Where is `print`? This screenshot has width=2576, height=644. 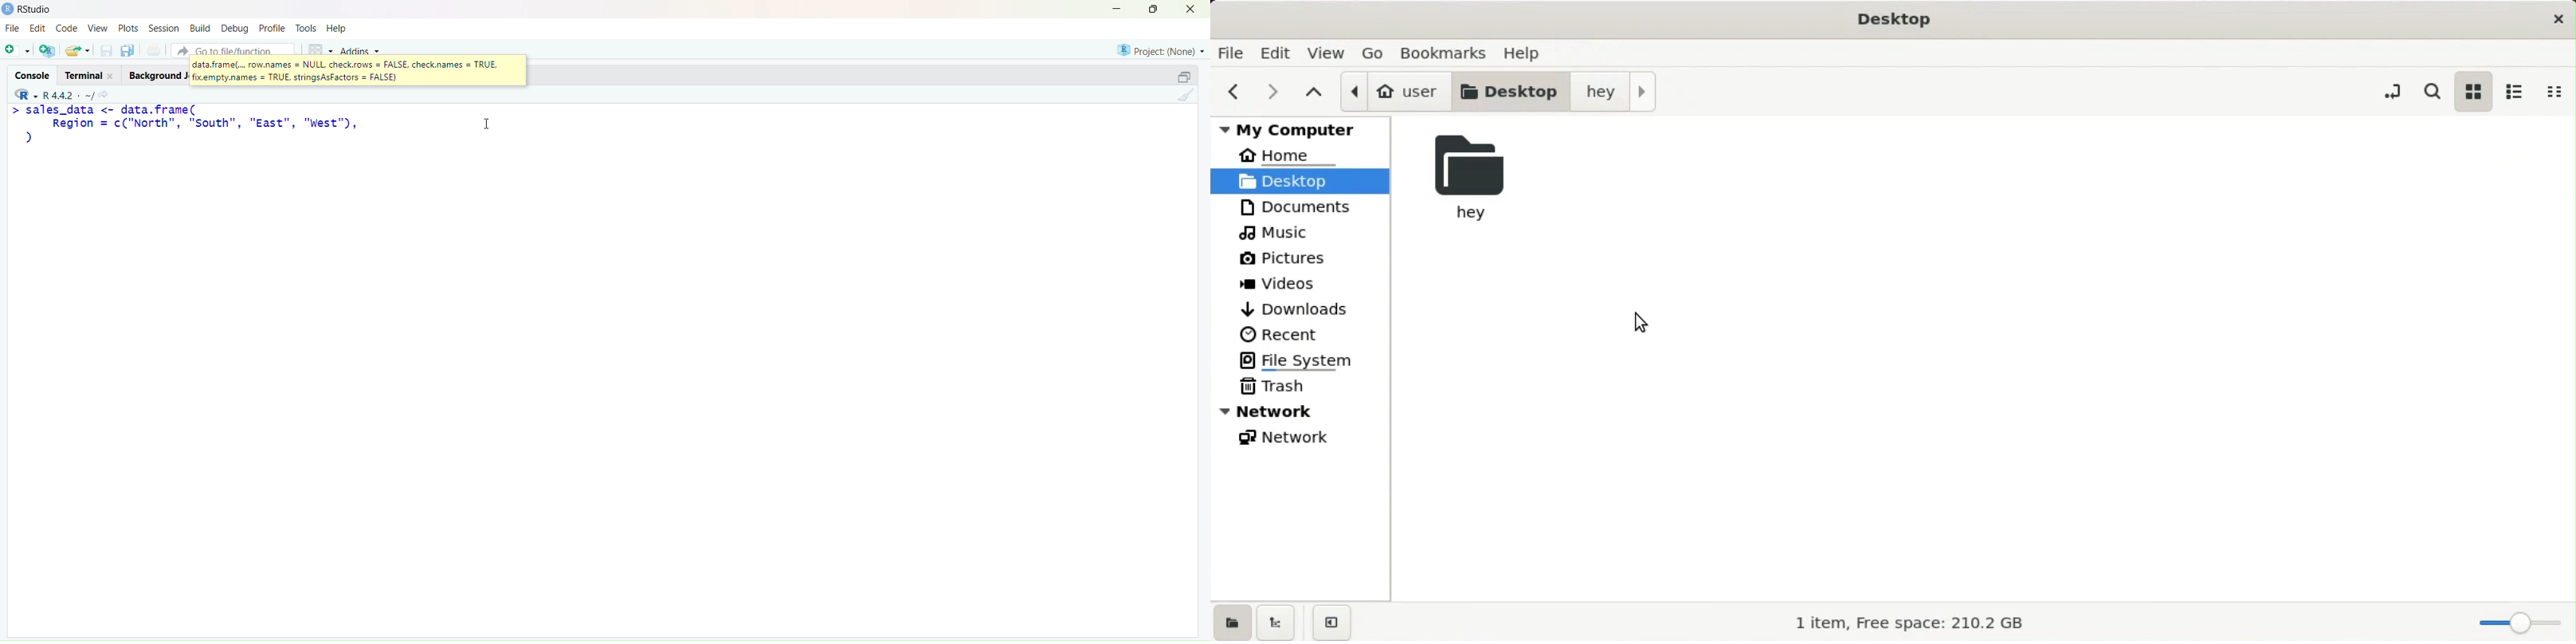 print is located at coordinates (154, 52).